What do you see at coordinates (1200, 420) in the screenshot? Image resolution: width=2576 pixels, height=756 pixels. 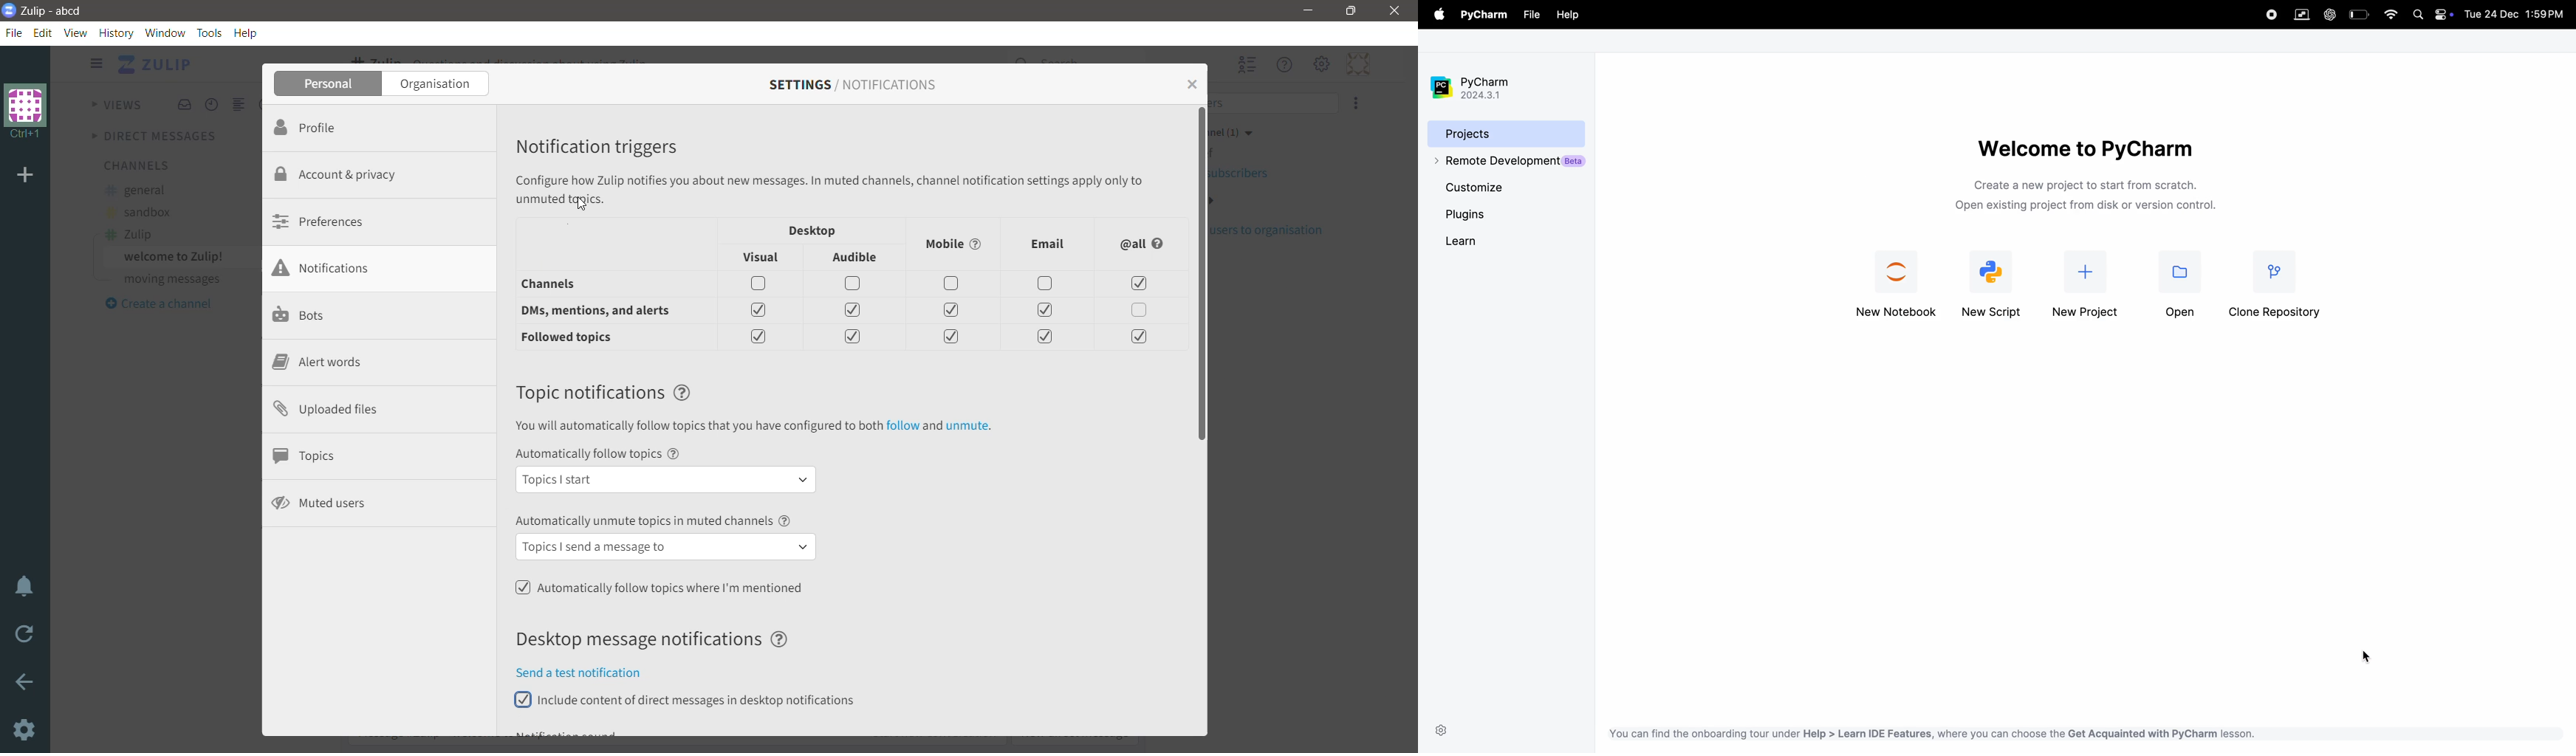 I see `Vertical scroll bar` at bounding box center [1200, 420].